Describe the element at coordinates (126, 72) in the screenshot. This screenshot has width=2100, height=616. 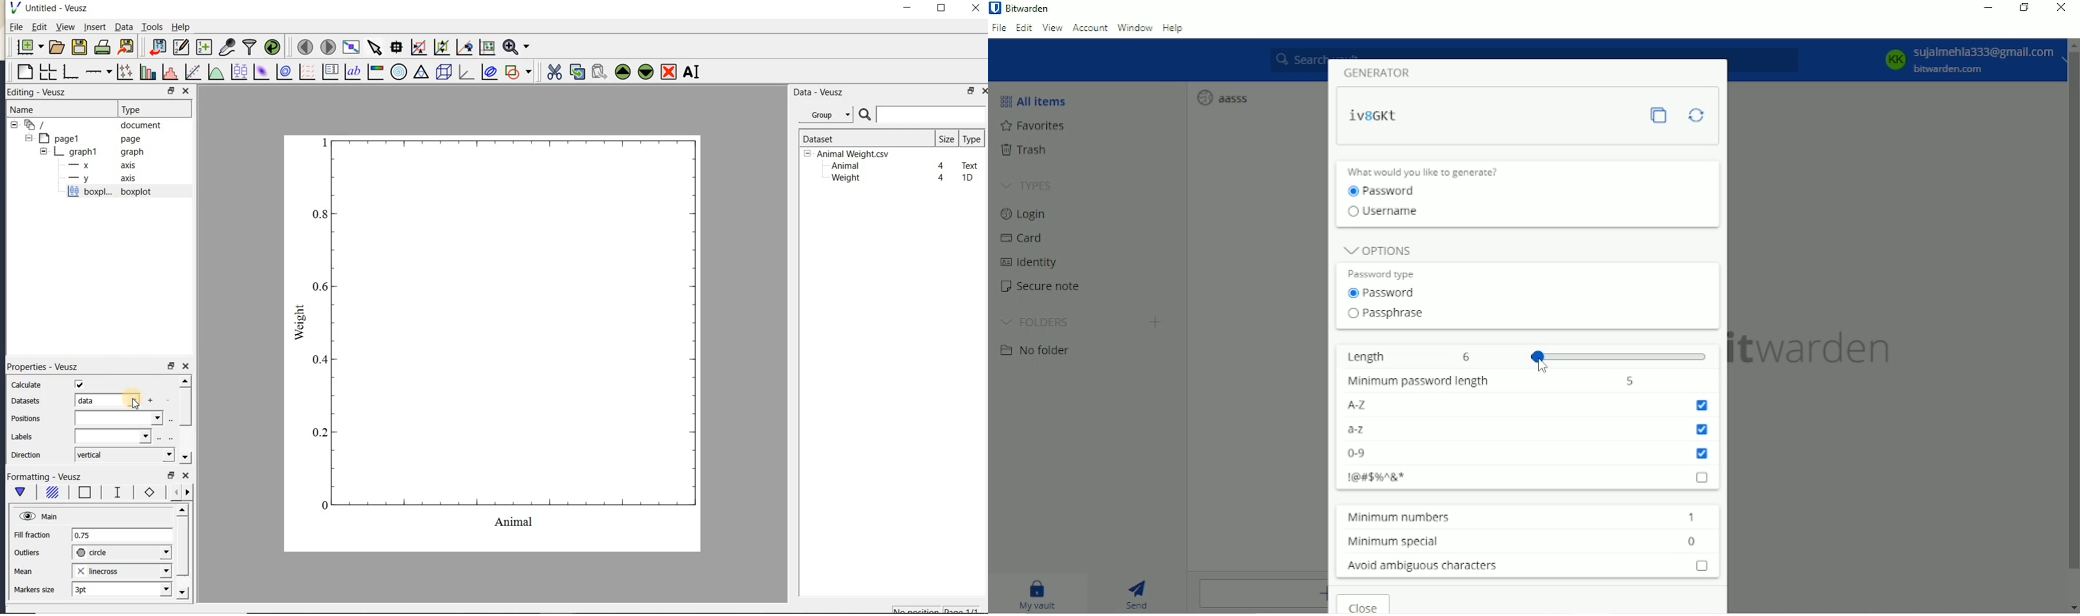
I see `plot points with lines and errorbars` at that location.